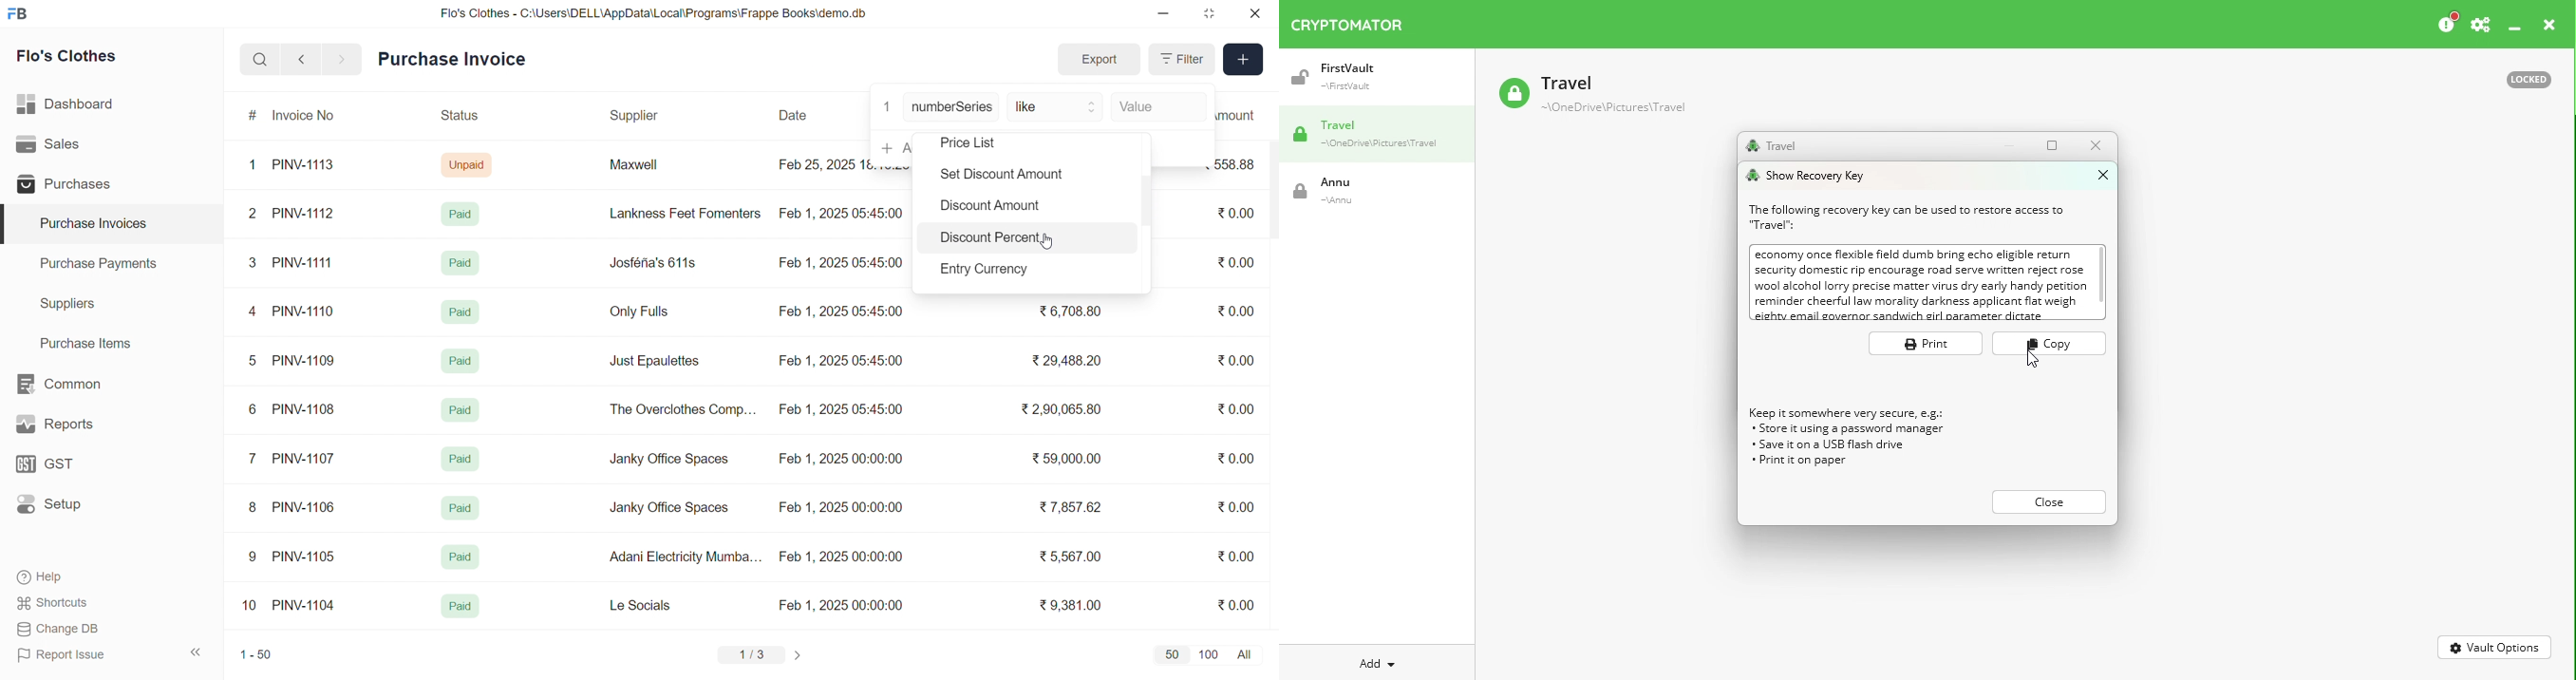 This screenshot has height=700, width=2576. Describe the element at coordinates (252, 360) in the screenshot. I see `5` at that location.